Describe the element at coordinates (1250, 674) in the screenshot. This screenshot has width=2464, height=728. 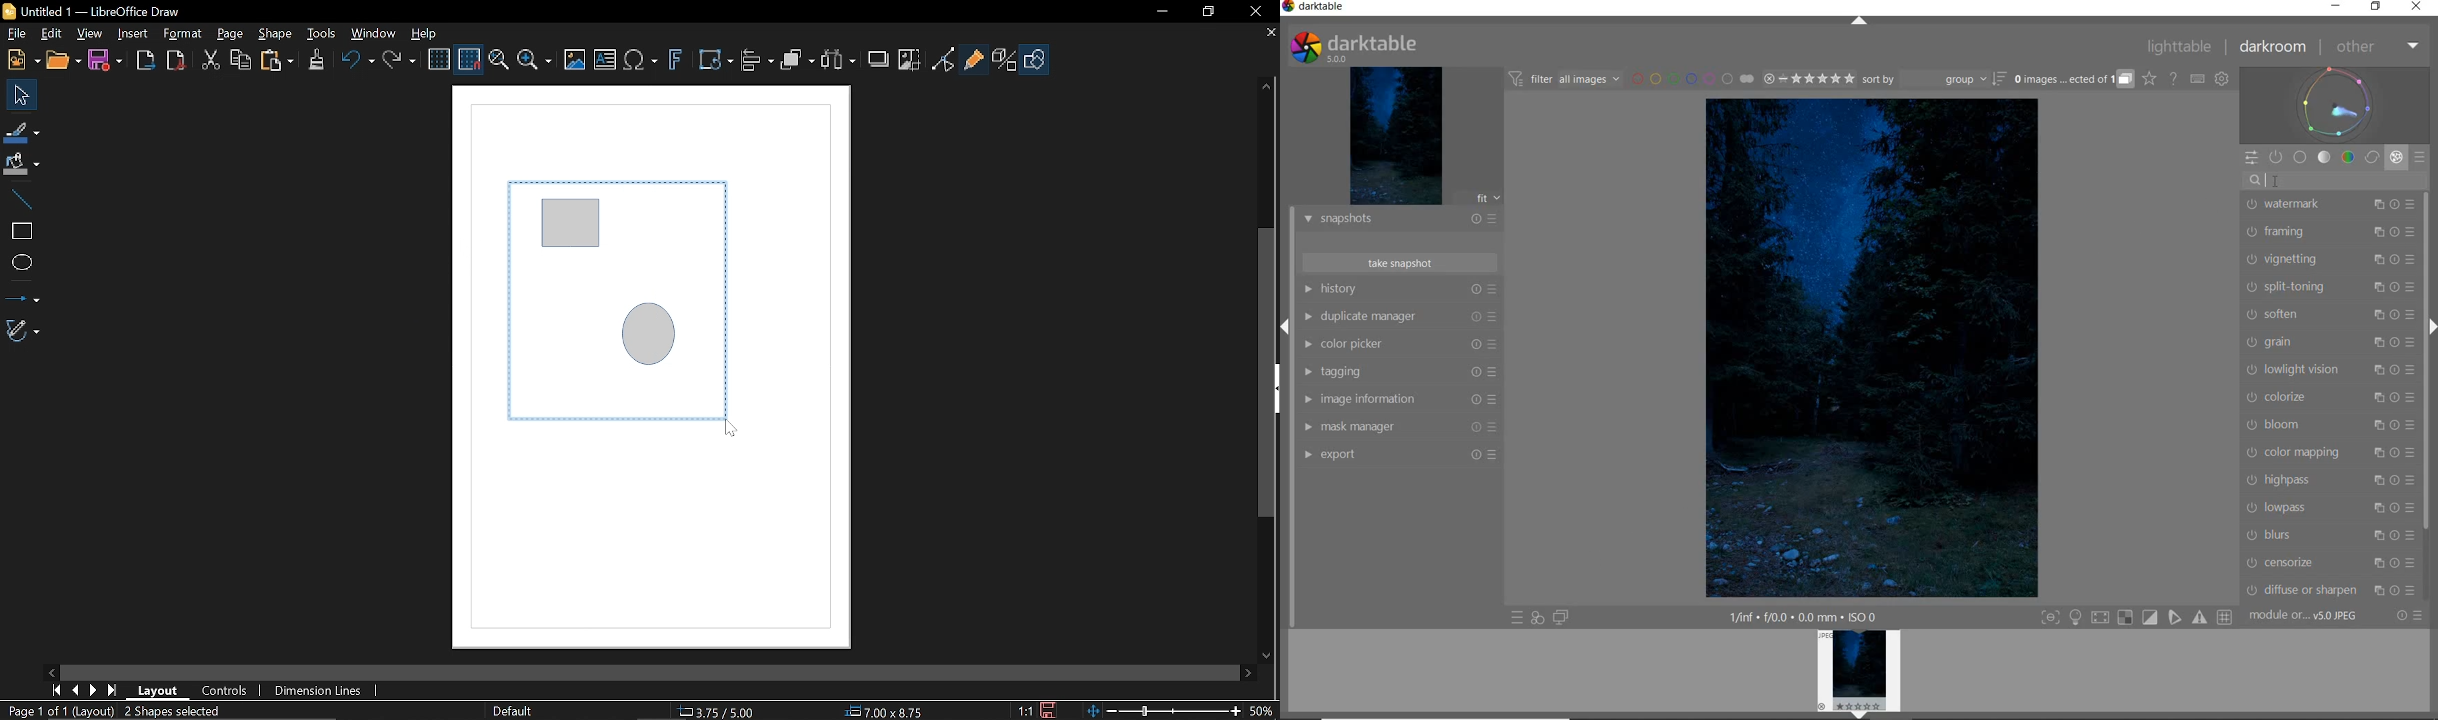
I see `Move right` at that location.